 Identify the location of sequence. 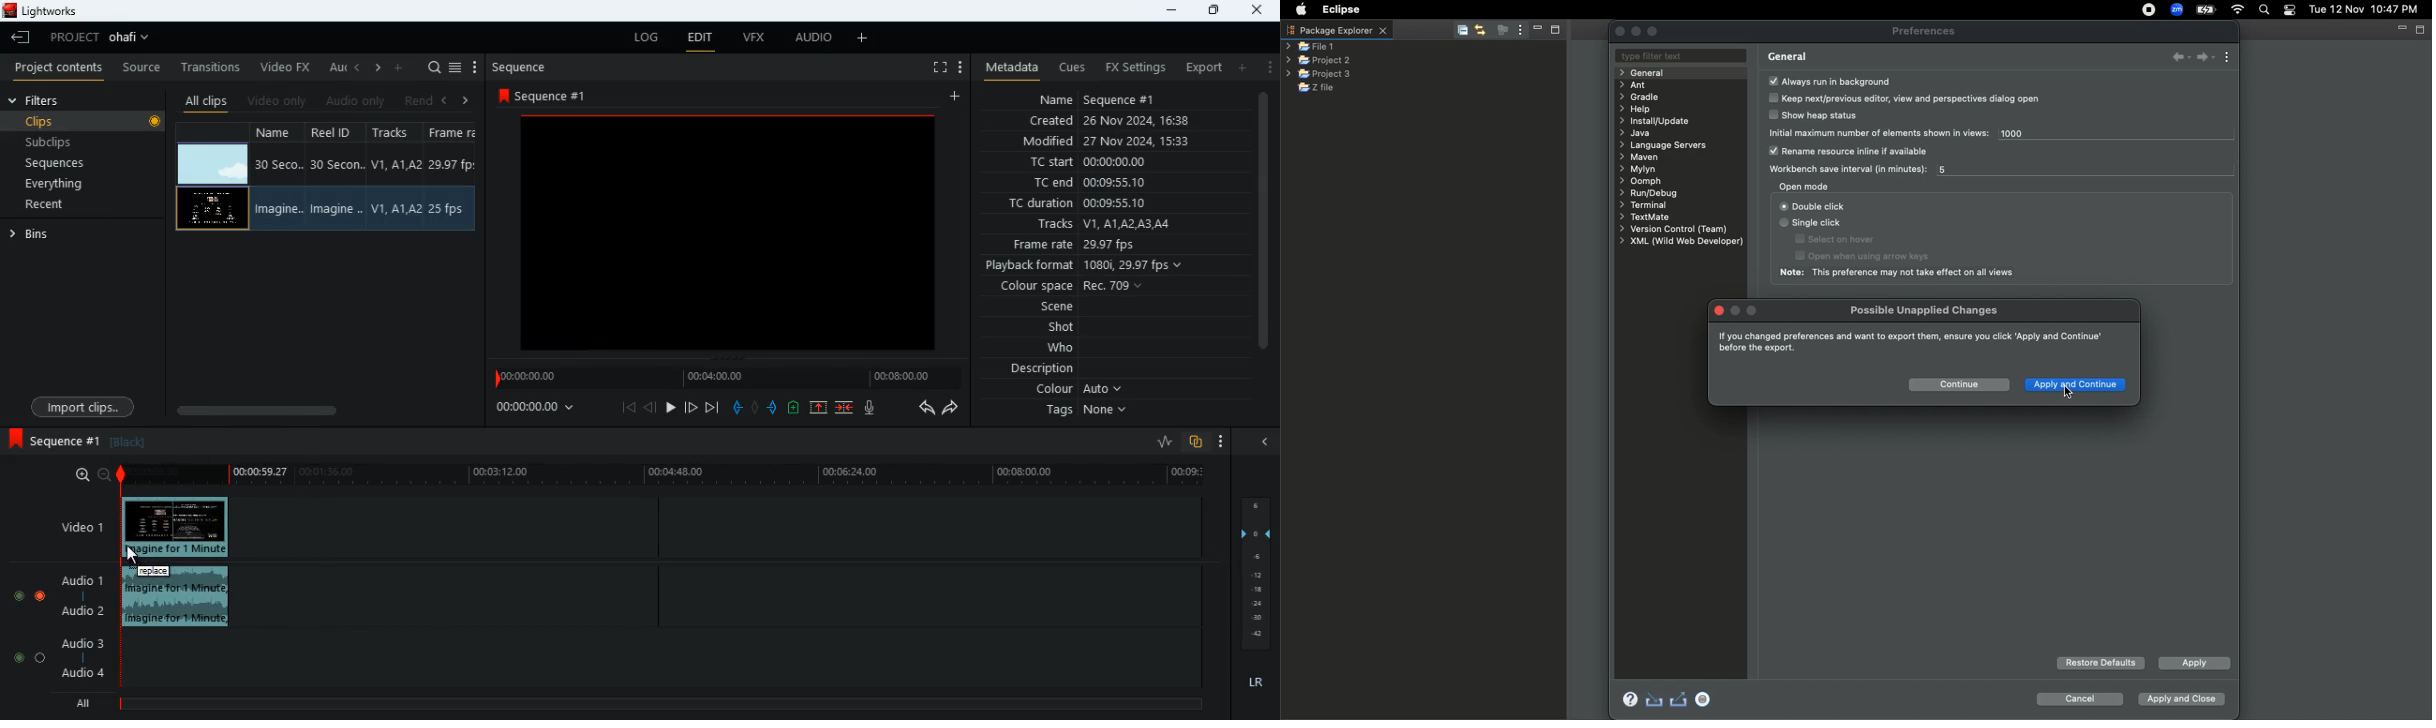
(55, 438).